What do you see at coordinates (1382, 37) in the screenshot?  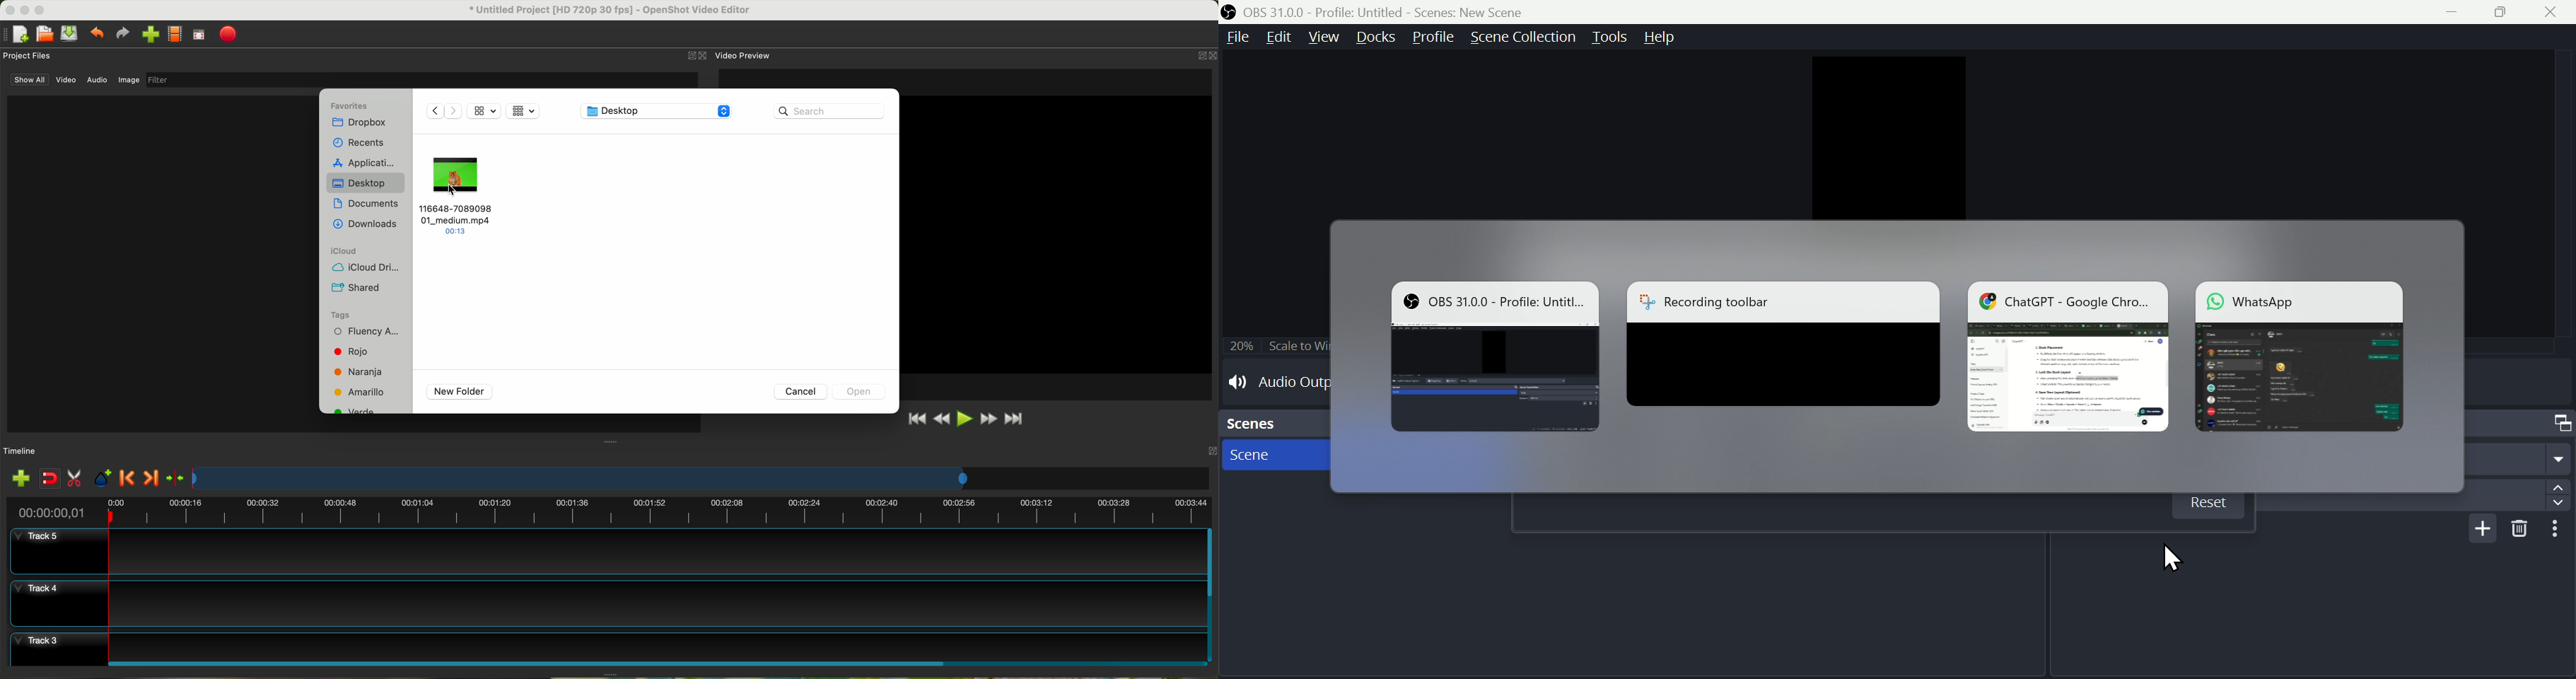 I see `91606` at bounding box center [1382, 37].